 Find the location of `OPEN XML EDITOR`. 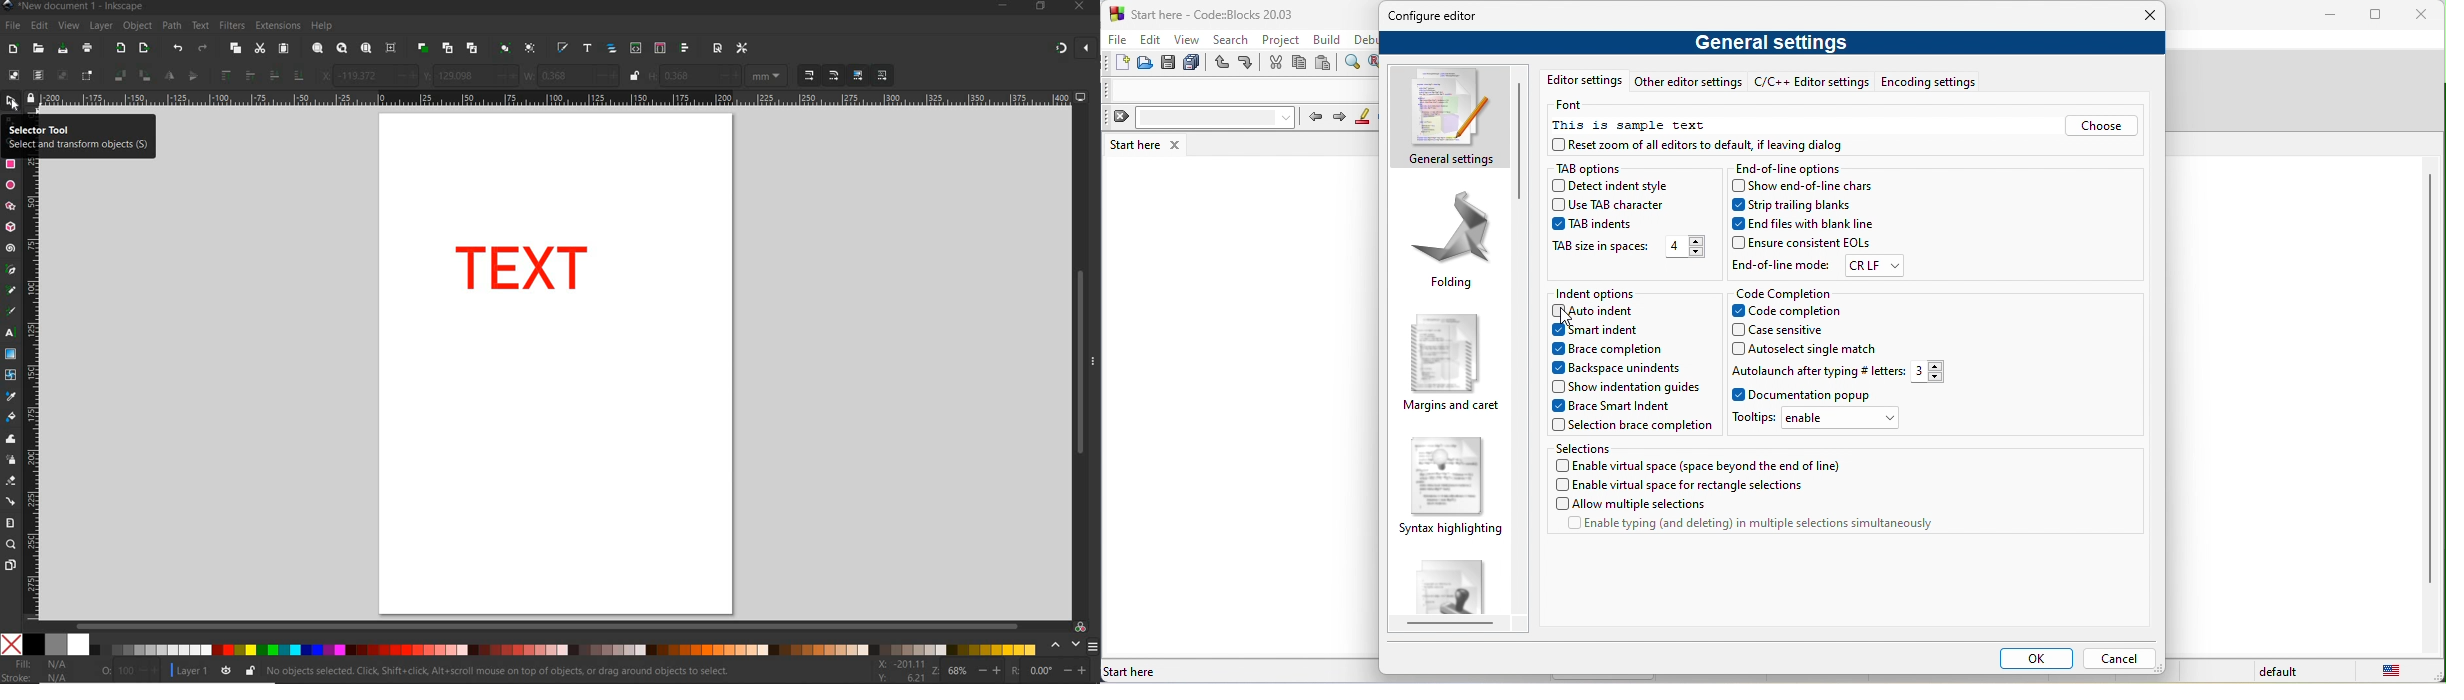

OPEN XML EDITOR is located at coordinates (636, 49).